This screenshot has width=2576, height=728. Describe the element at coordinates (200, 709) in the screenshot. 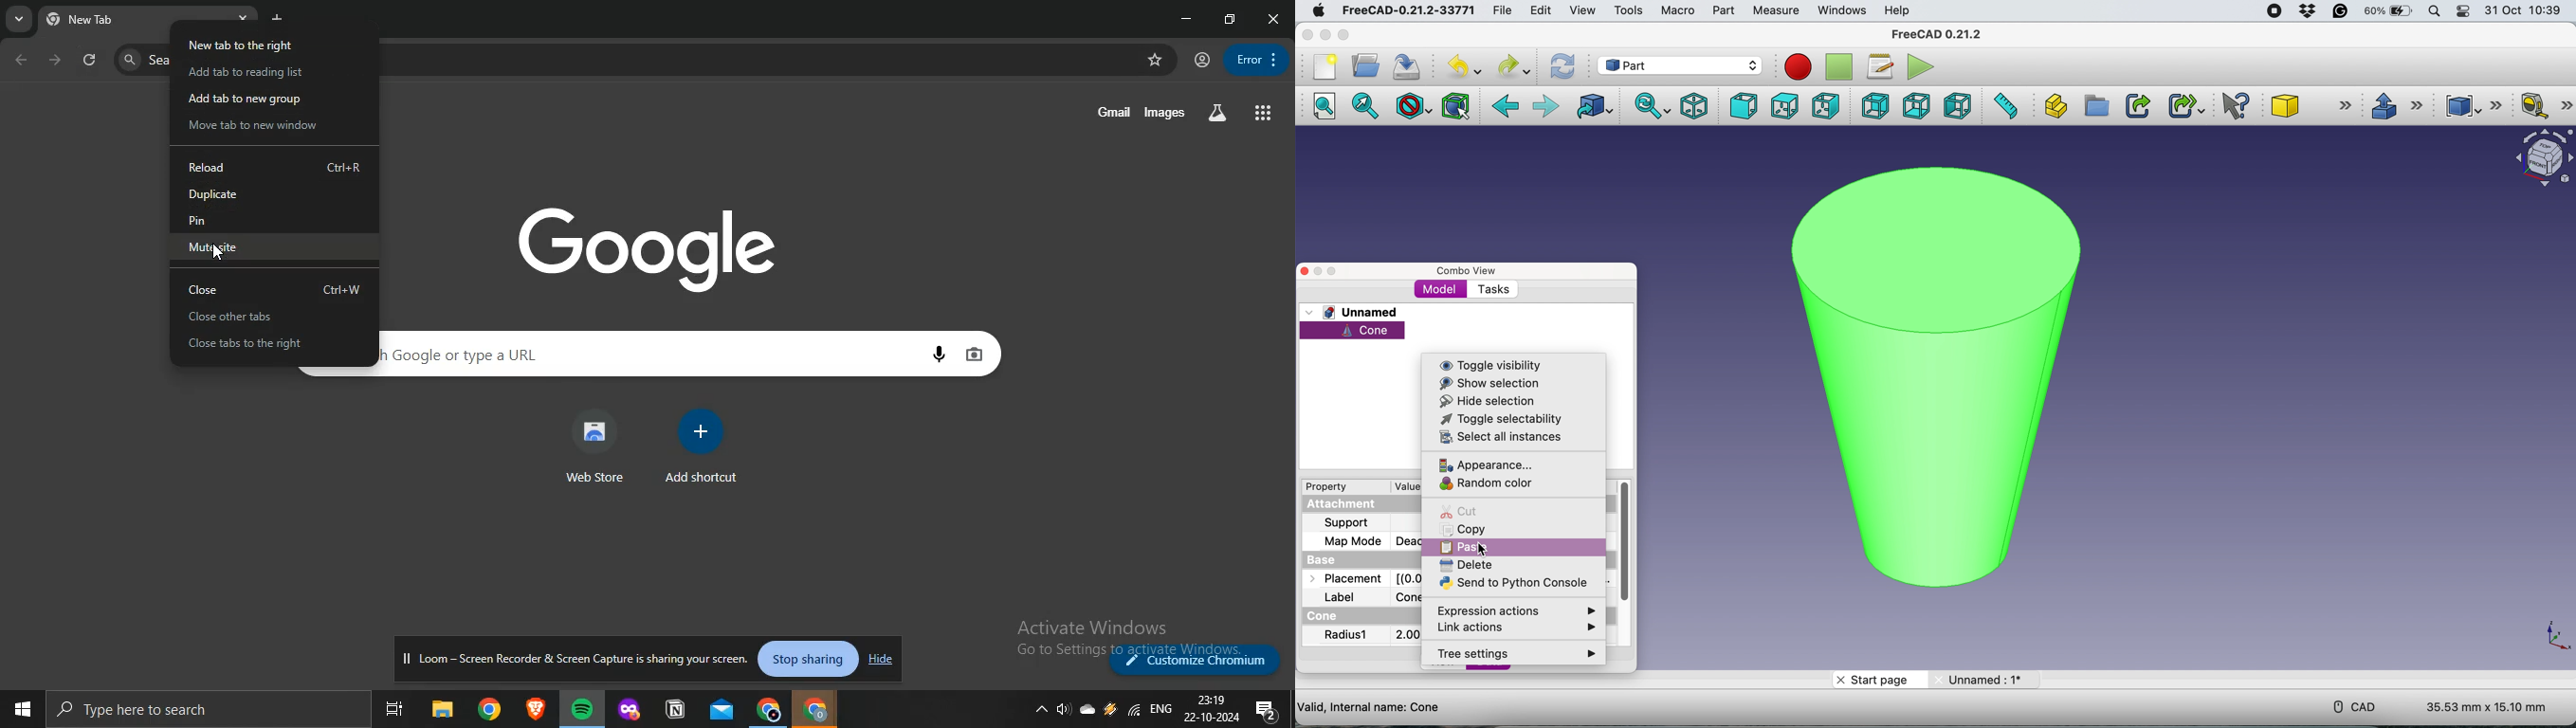

I see `type here to search` at that location.